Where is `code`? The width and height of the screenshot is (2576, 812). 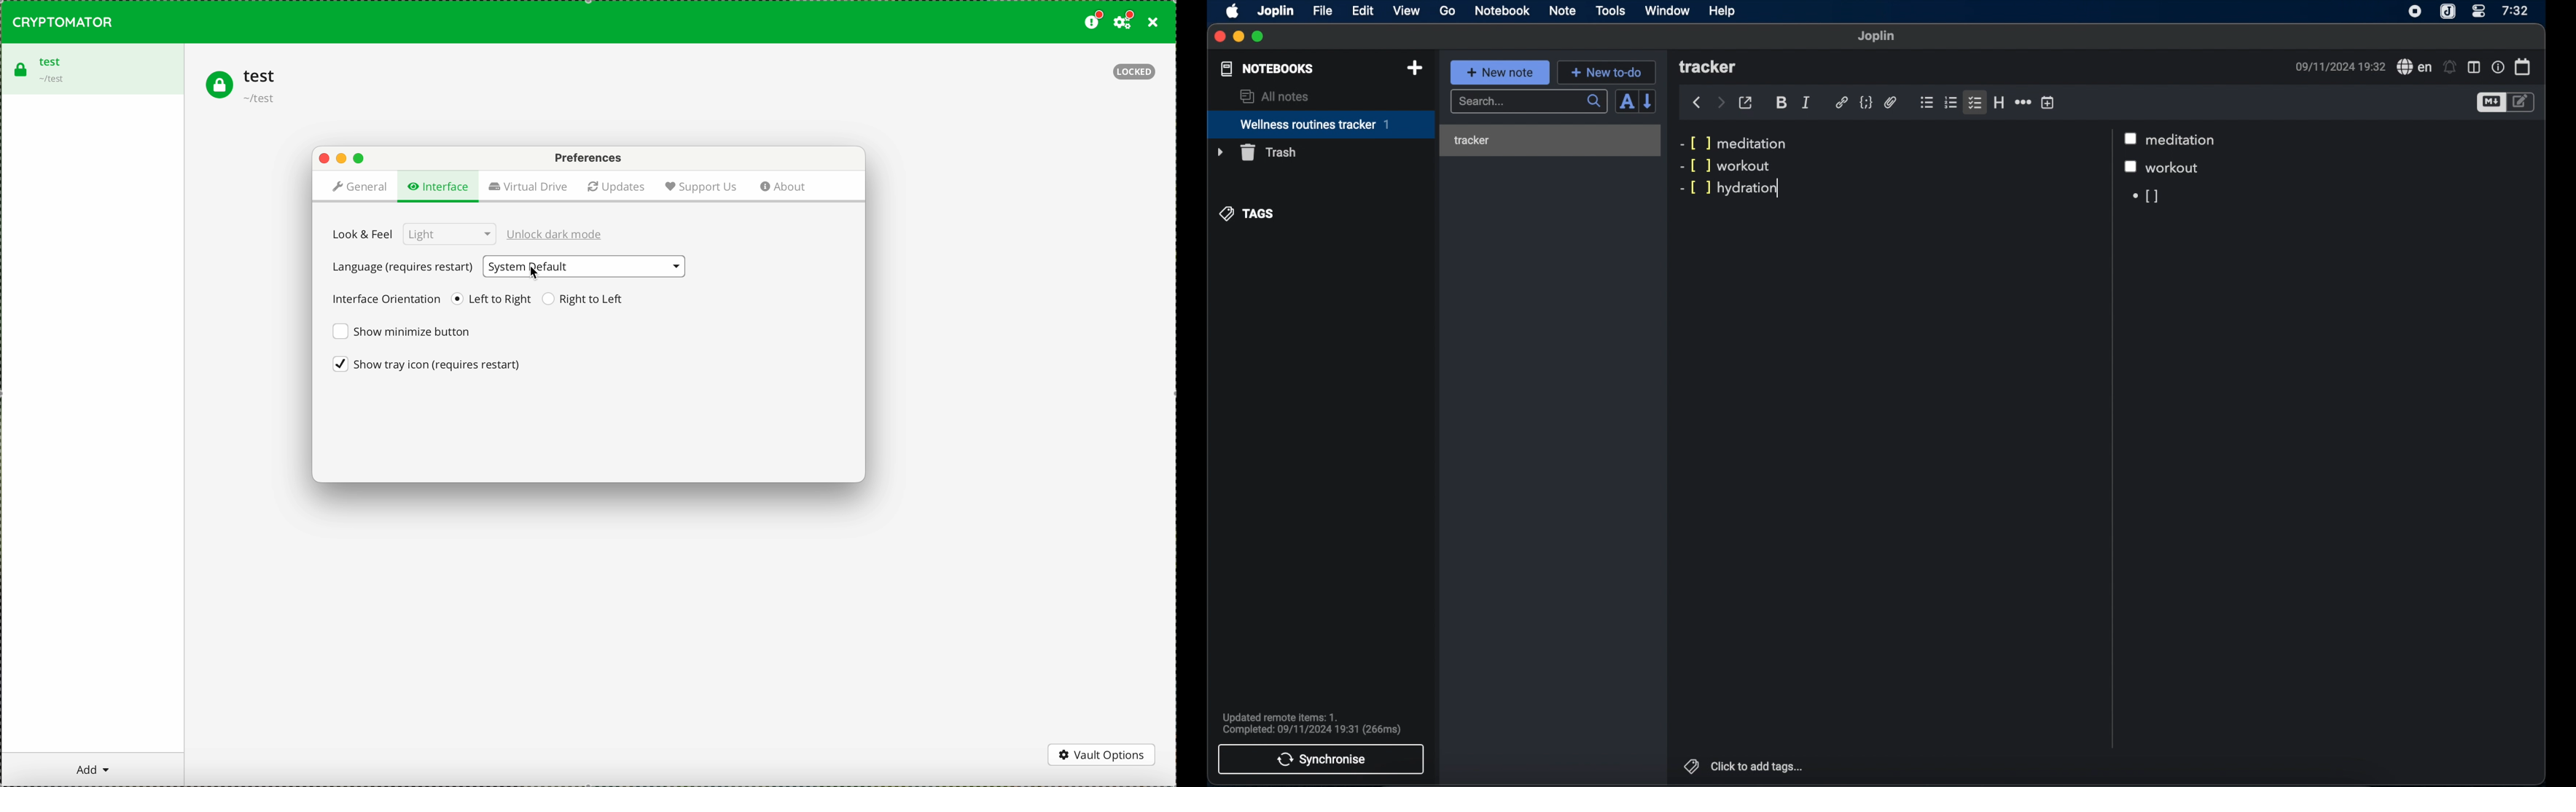
code is located at coordinates (1865, 103).